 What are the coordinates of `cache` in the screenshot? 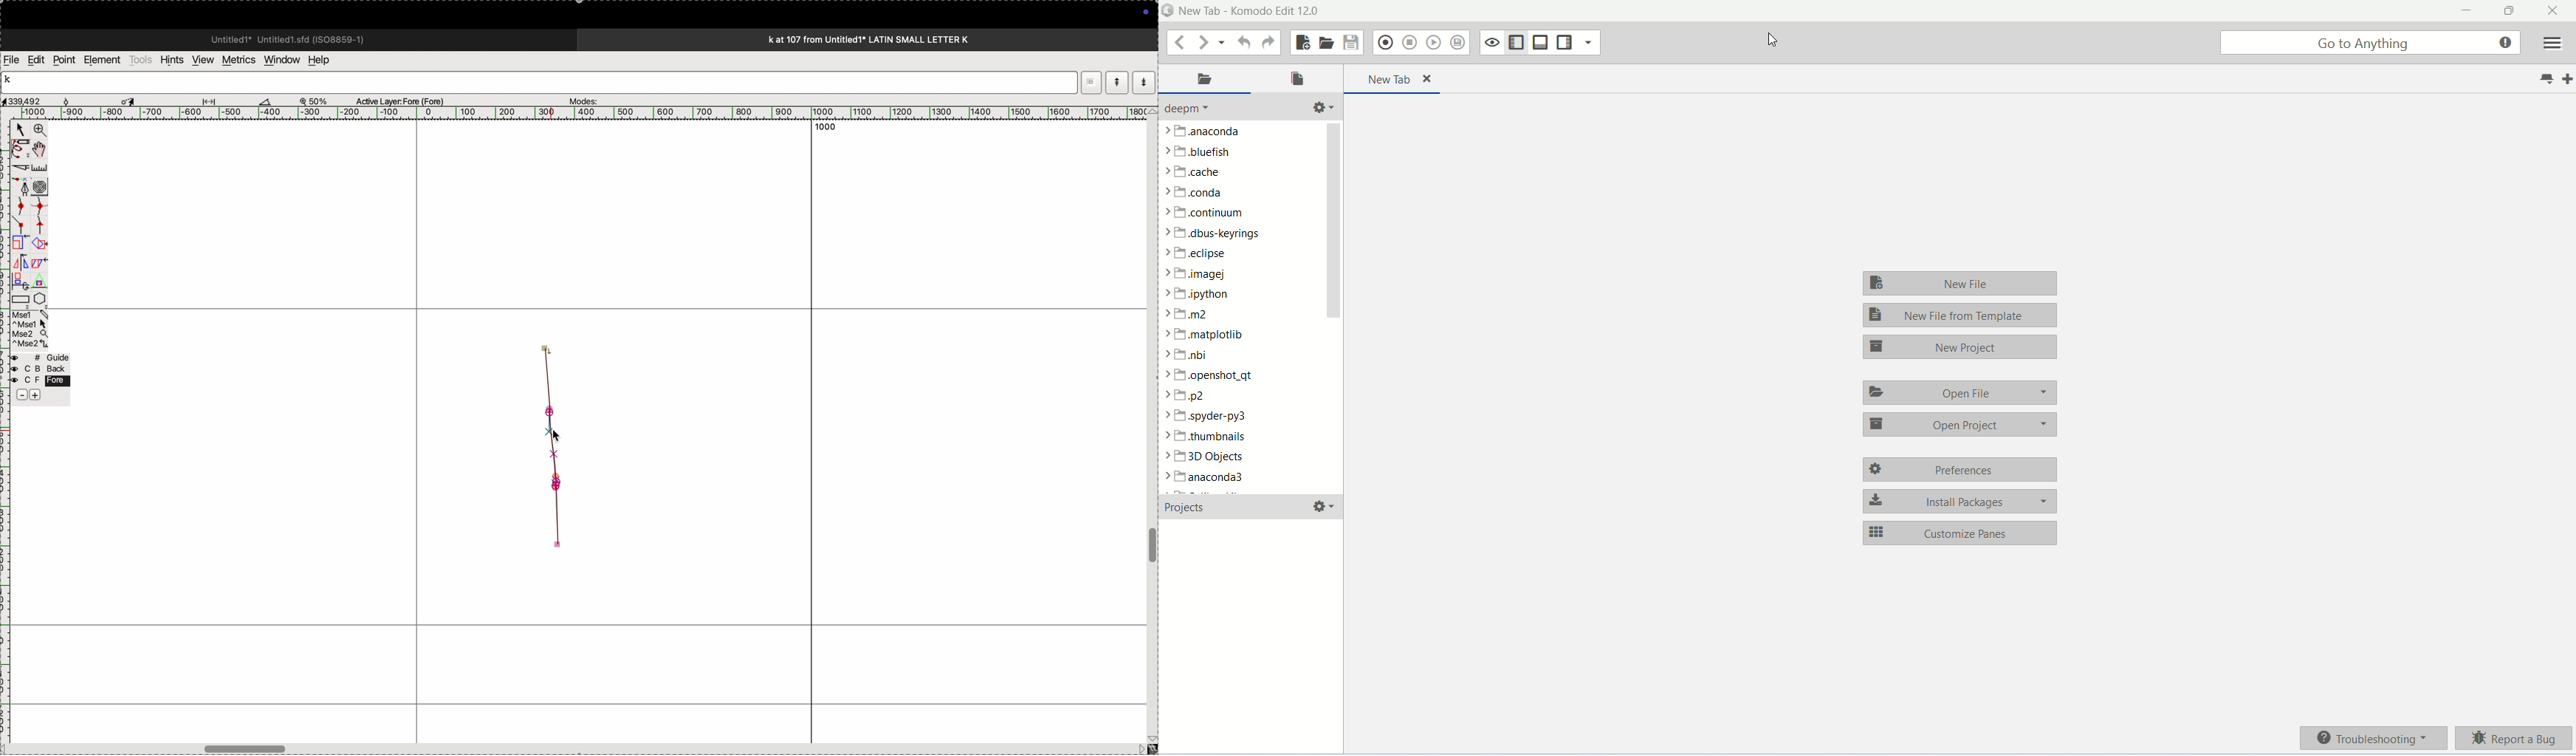 It's located at (1193, 172).